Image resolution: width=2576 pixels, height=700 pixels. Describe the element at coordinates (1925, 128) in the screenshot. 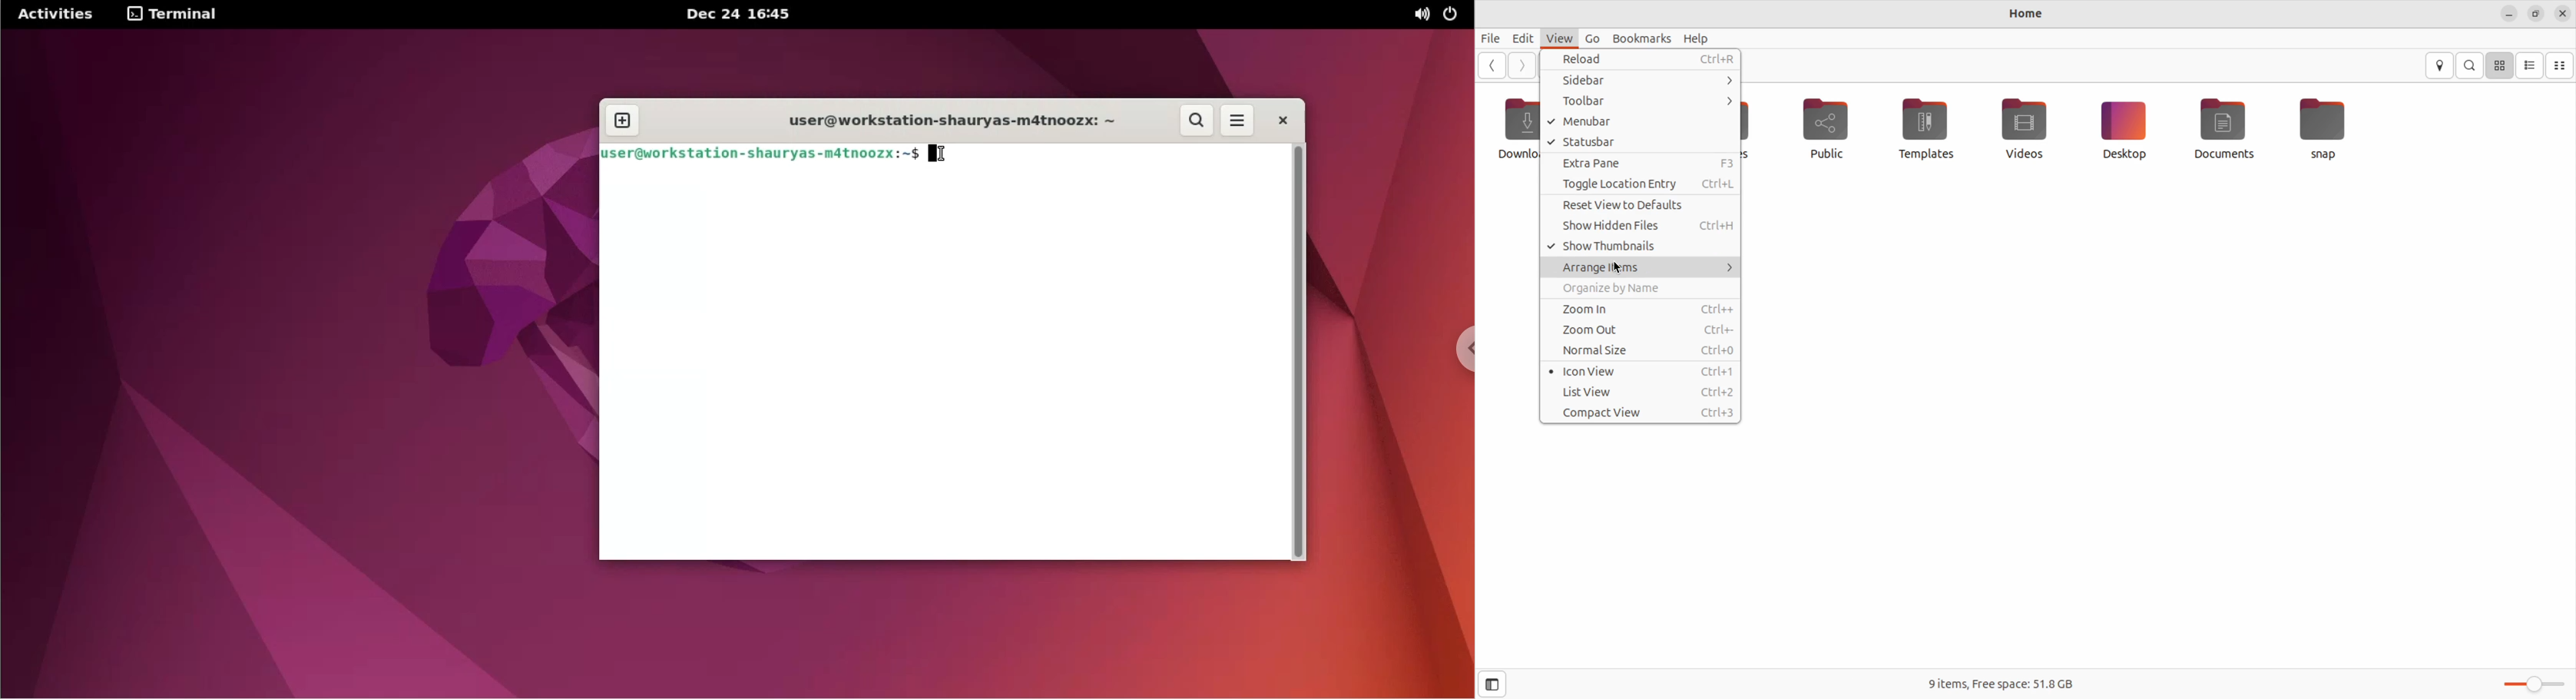

I see `templates` at that location.